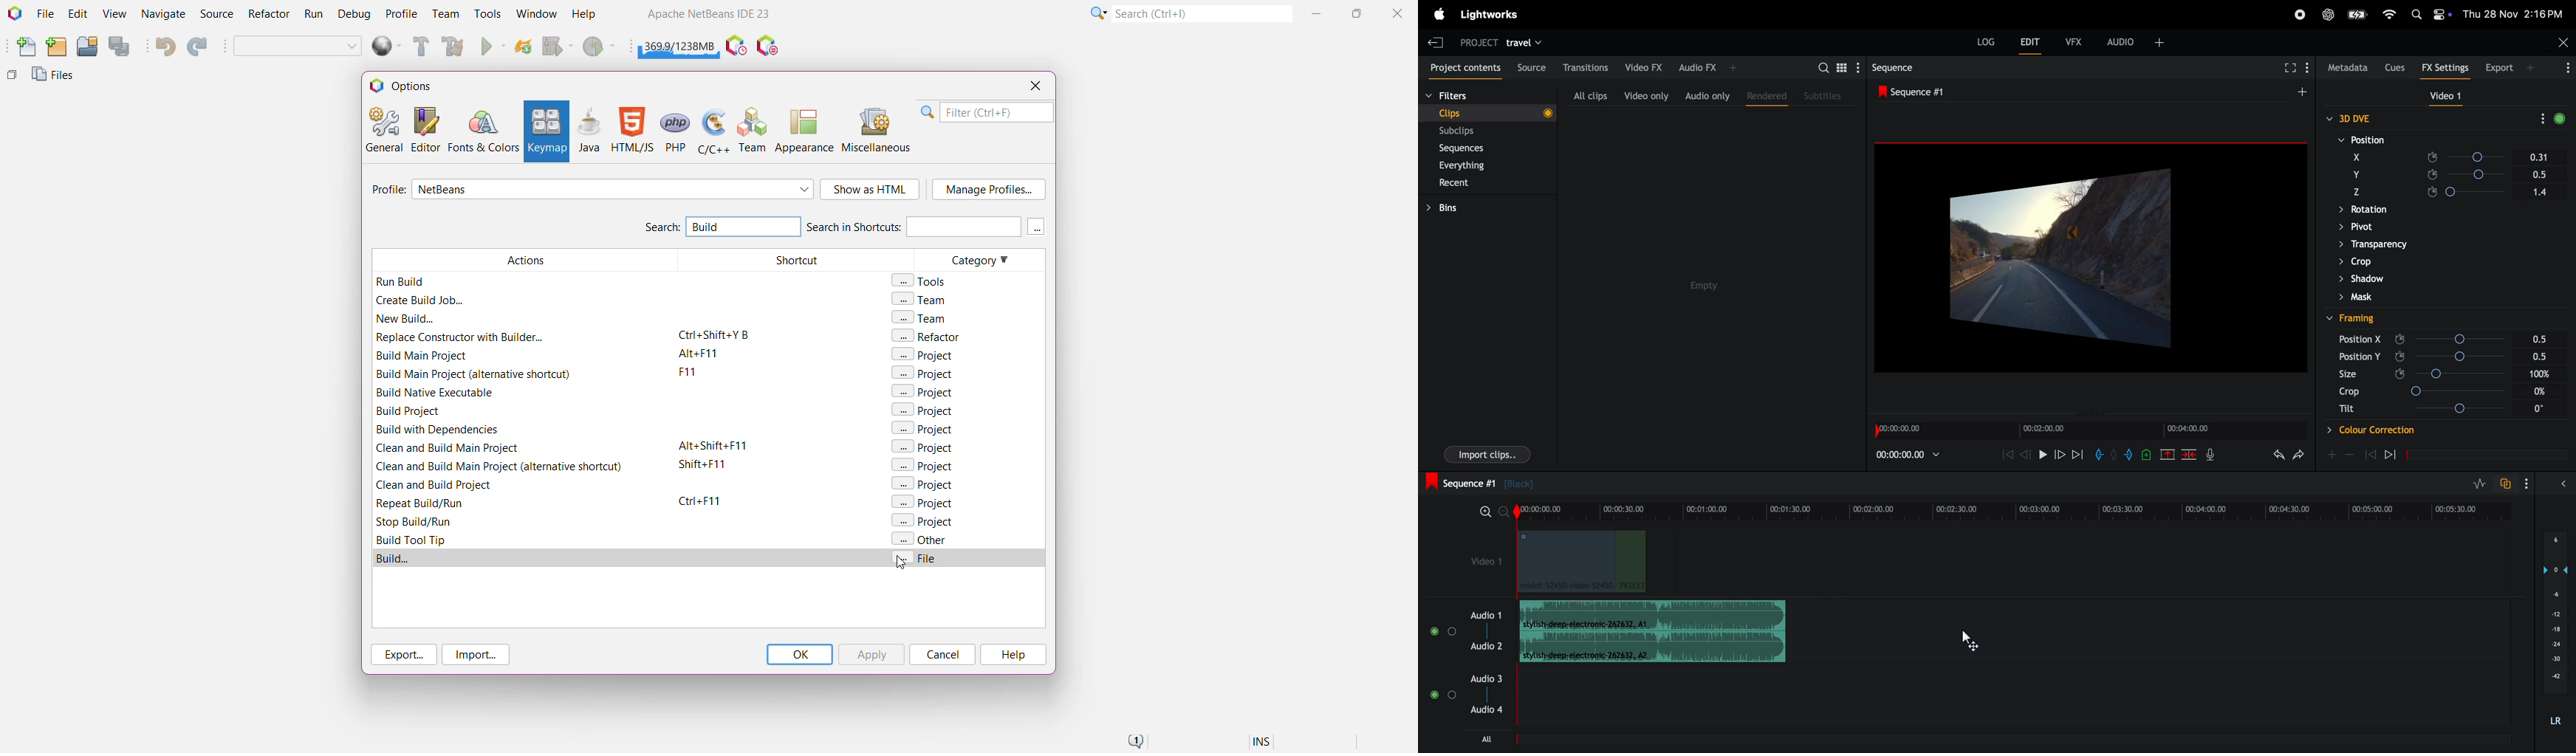  Describe the element at coordinates (1529, 68) in the screenshot. I see `source` at that location.